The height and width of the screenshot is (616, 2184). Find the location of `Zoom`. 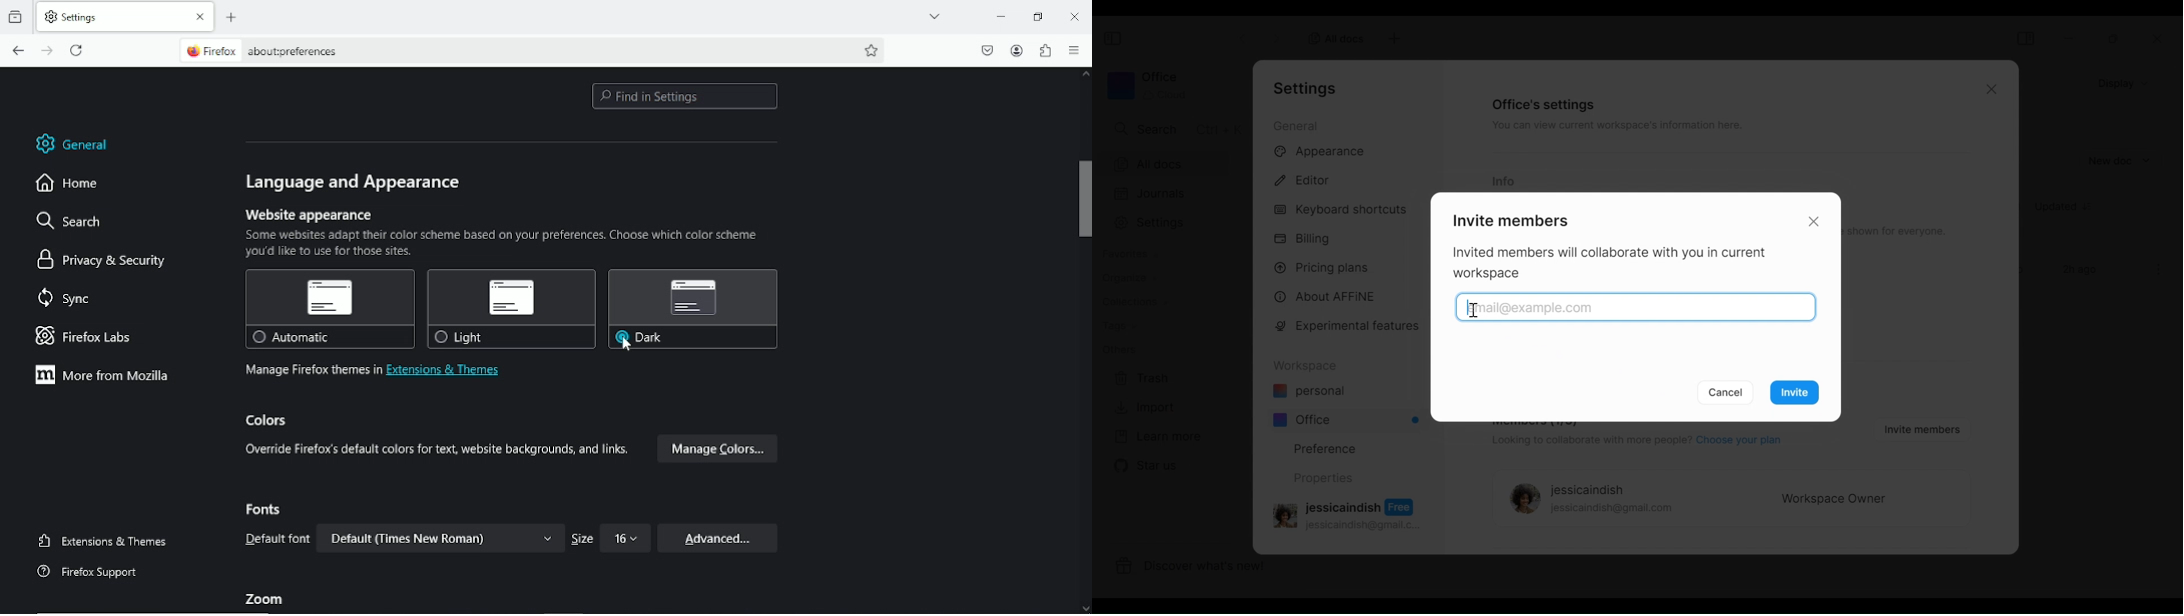

Zoom is located at coordinates (268, 599).